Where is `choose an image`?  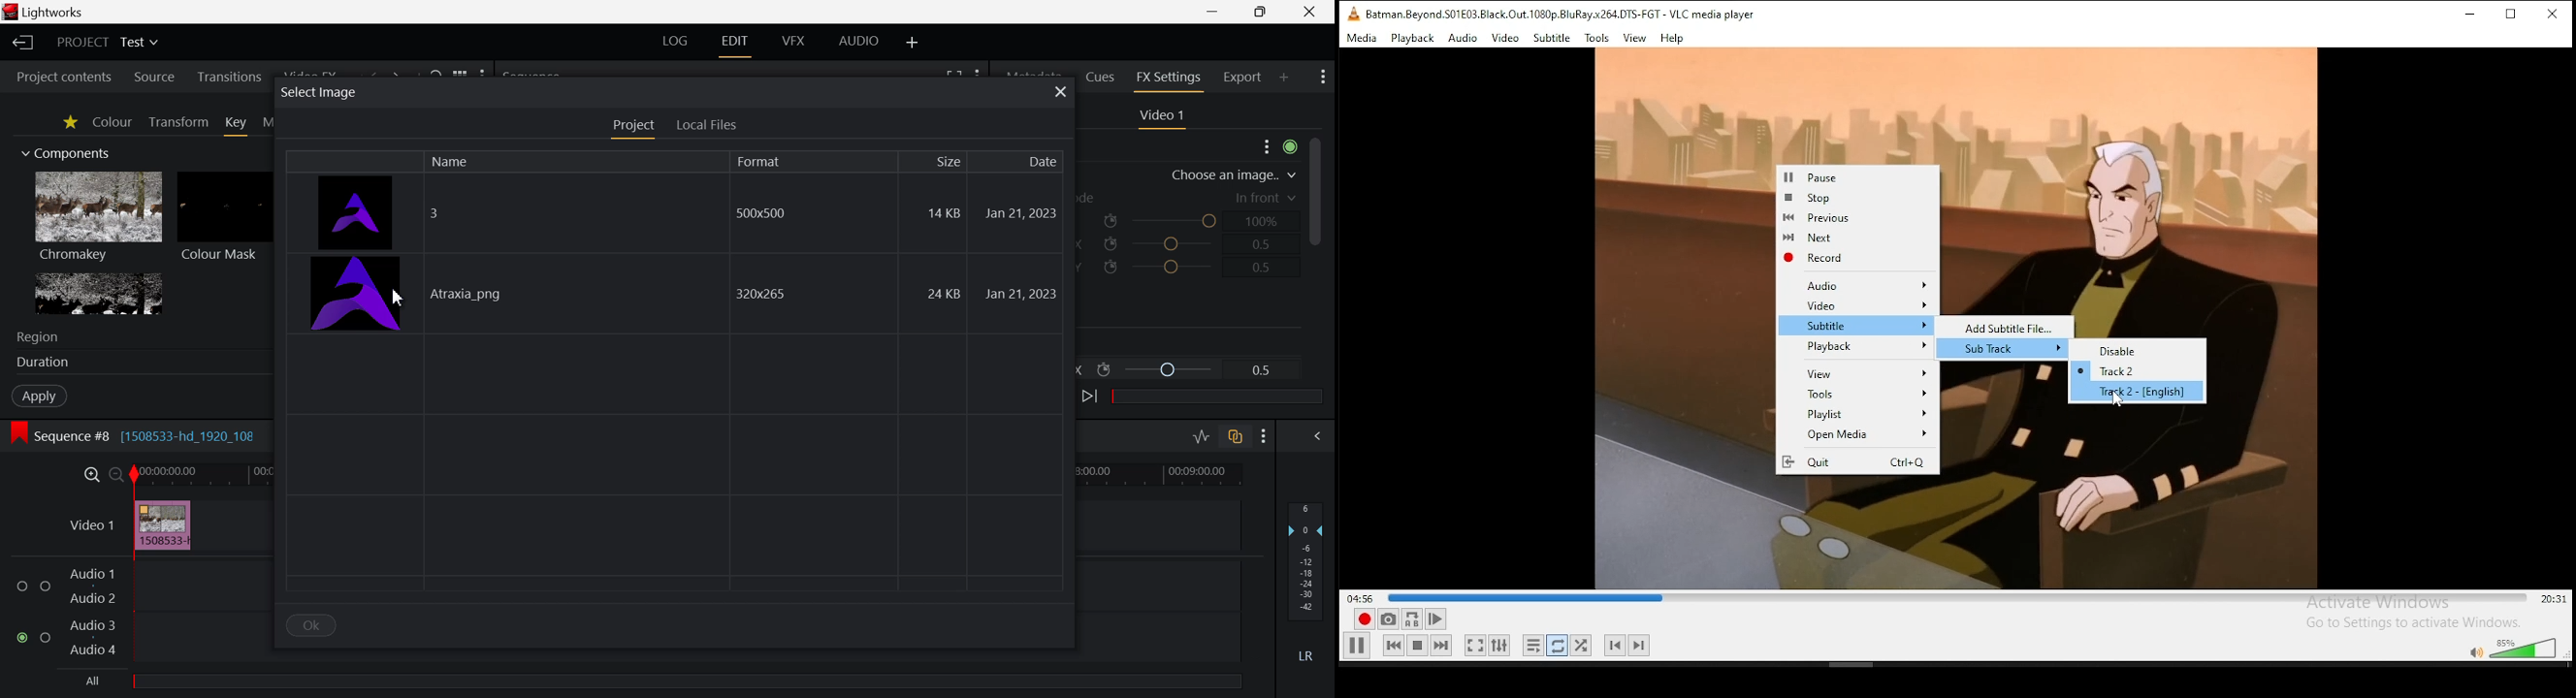 choose an image is located at coordinates (1234, 175).